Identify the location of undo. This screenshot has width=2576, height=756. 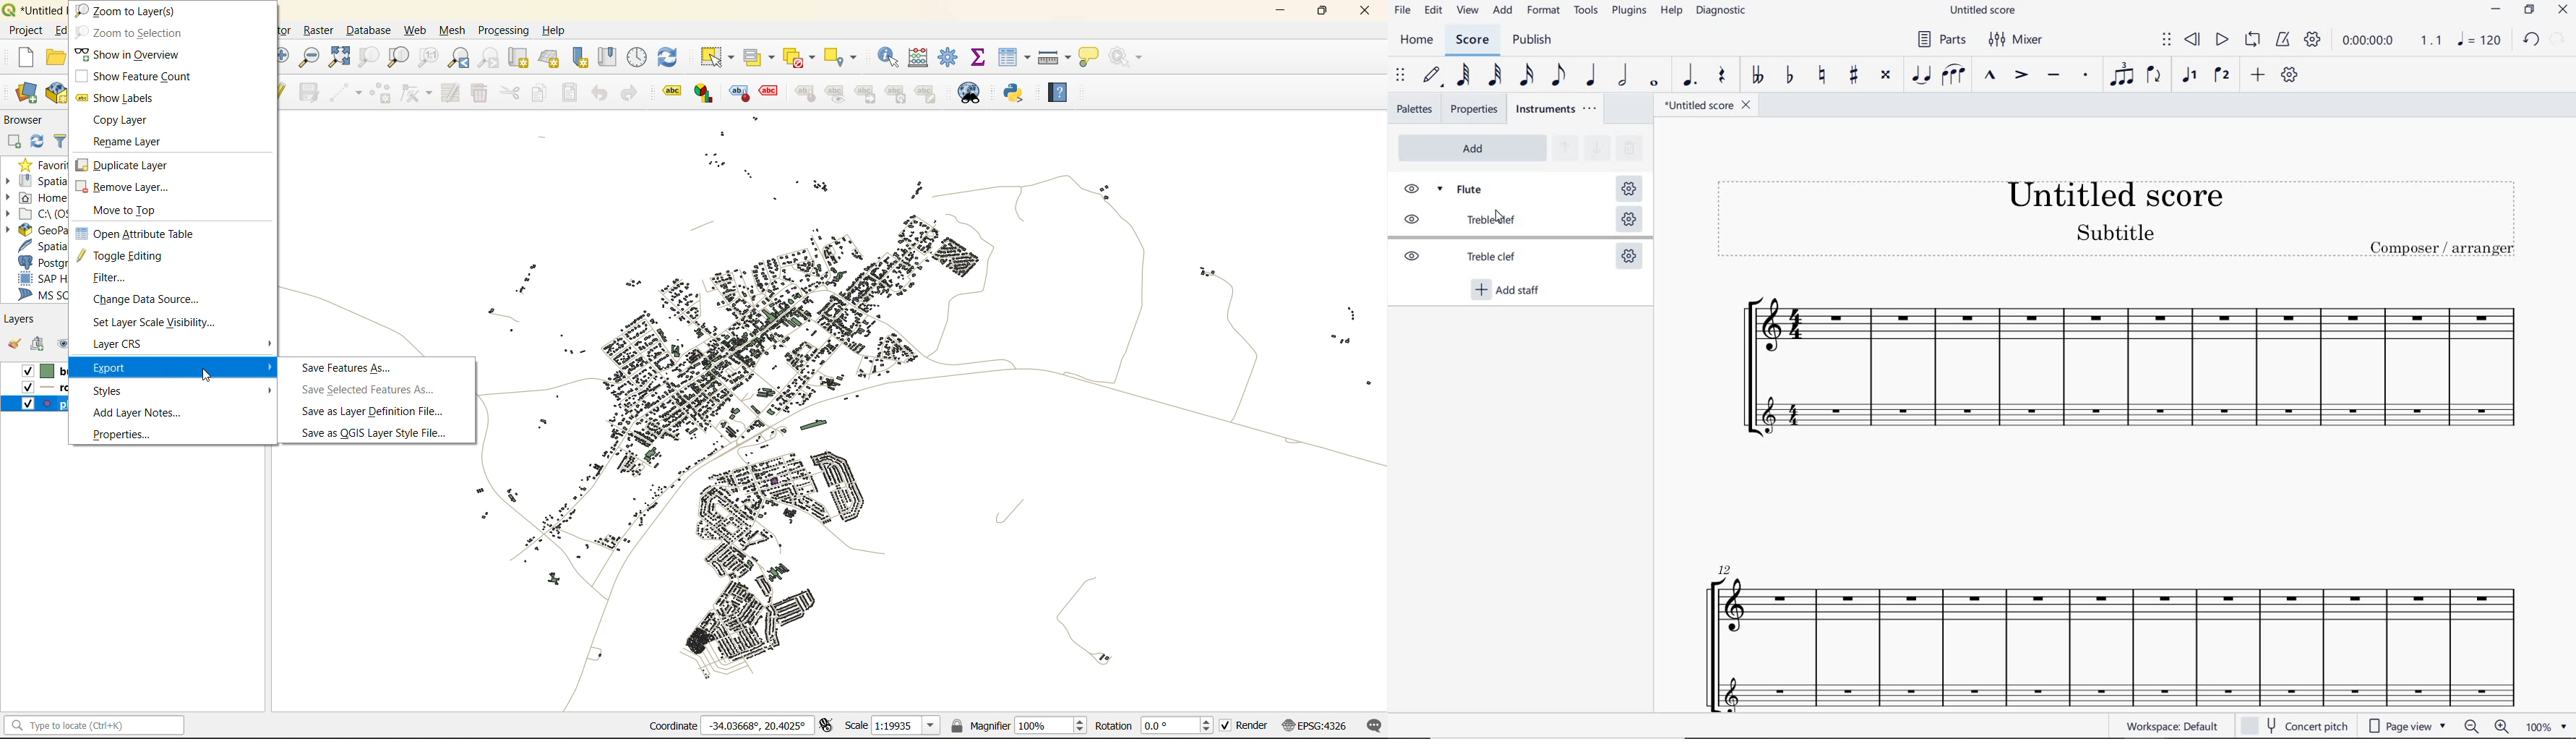
(2533, 40).